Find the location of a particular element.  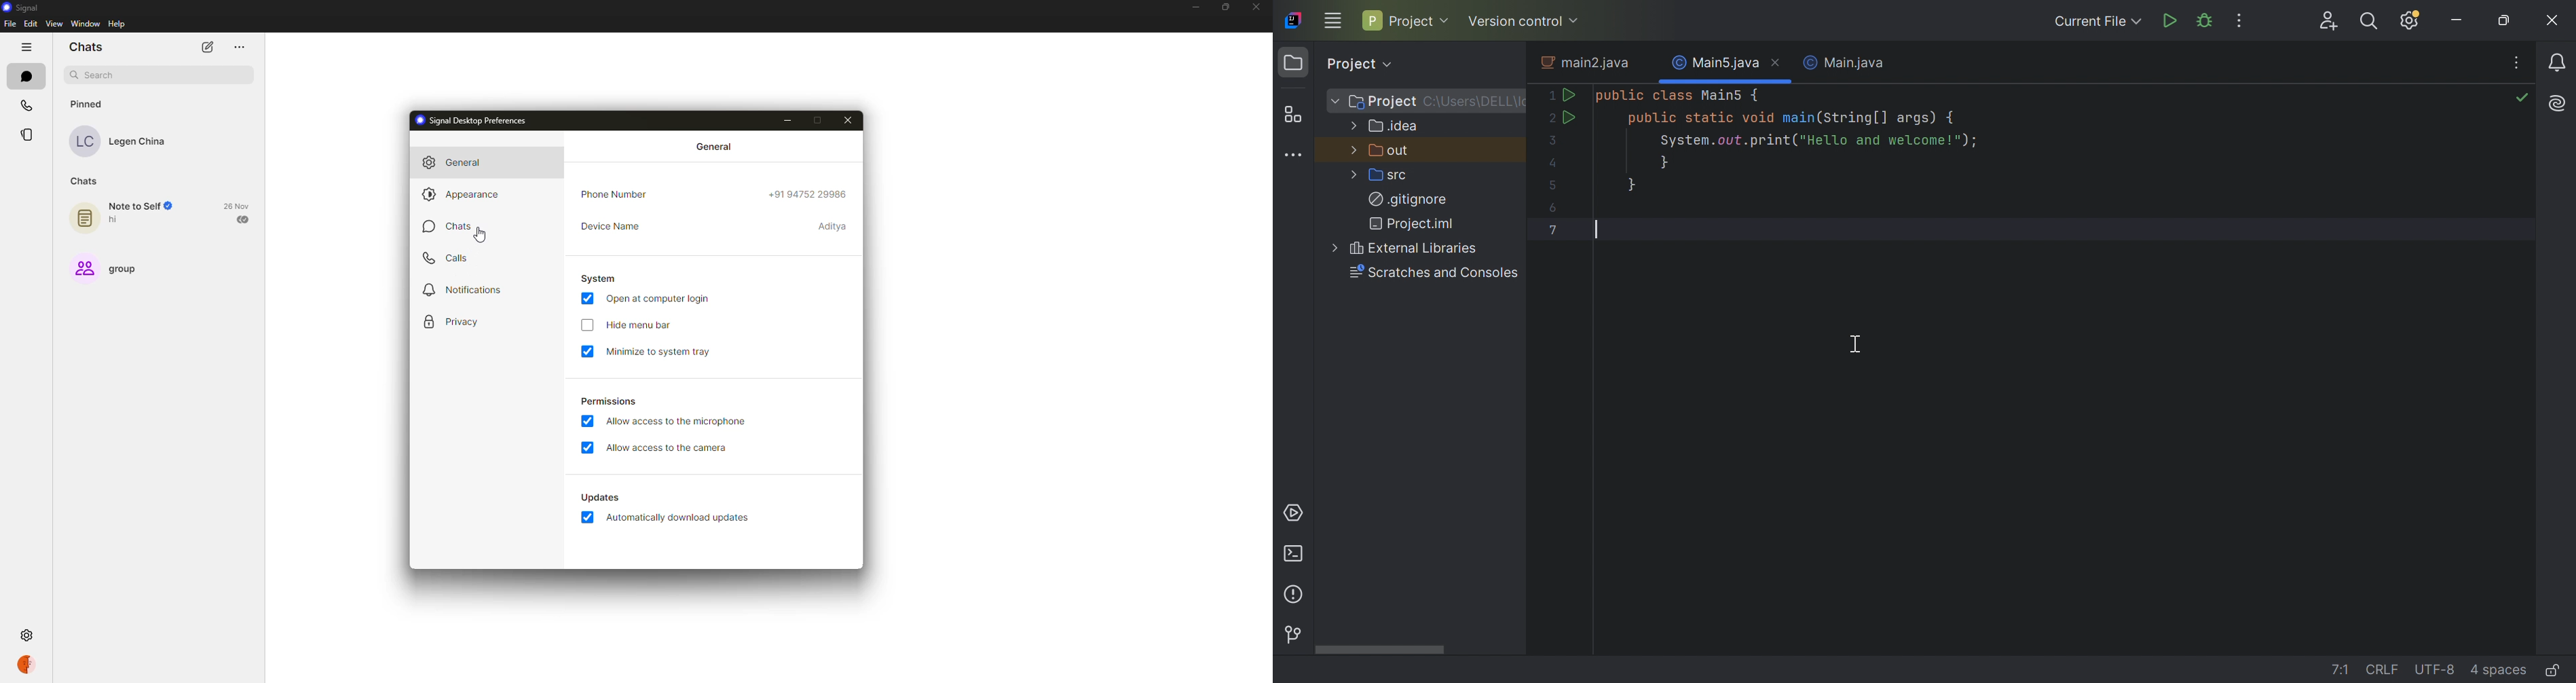

signal desktop preferences is located at coordinates (475, 121).